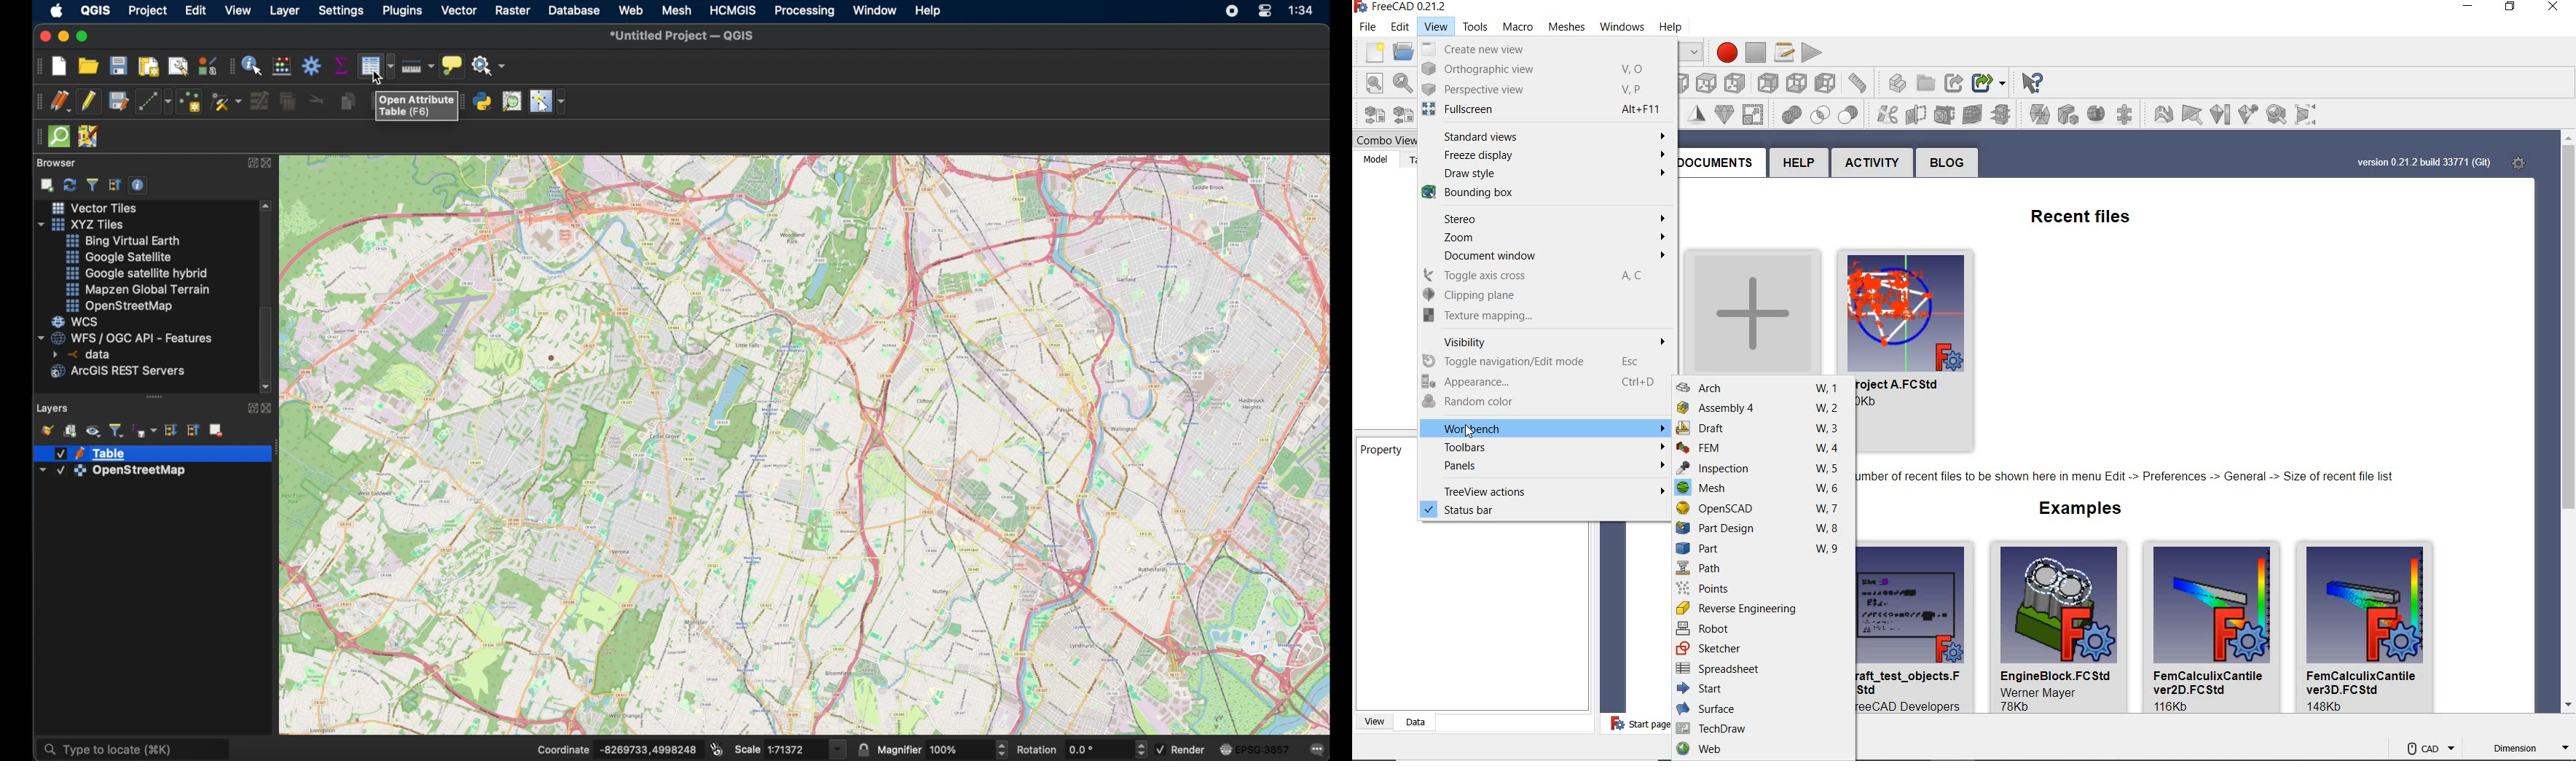 Image resolution: width=2576 pixels, height=784 pixels. What do you see at coordinates (1856, 114) in the screenshot?
I see `cut mesh` at bounding box center [1856, 114].